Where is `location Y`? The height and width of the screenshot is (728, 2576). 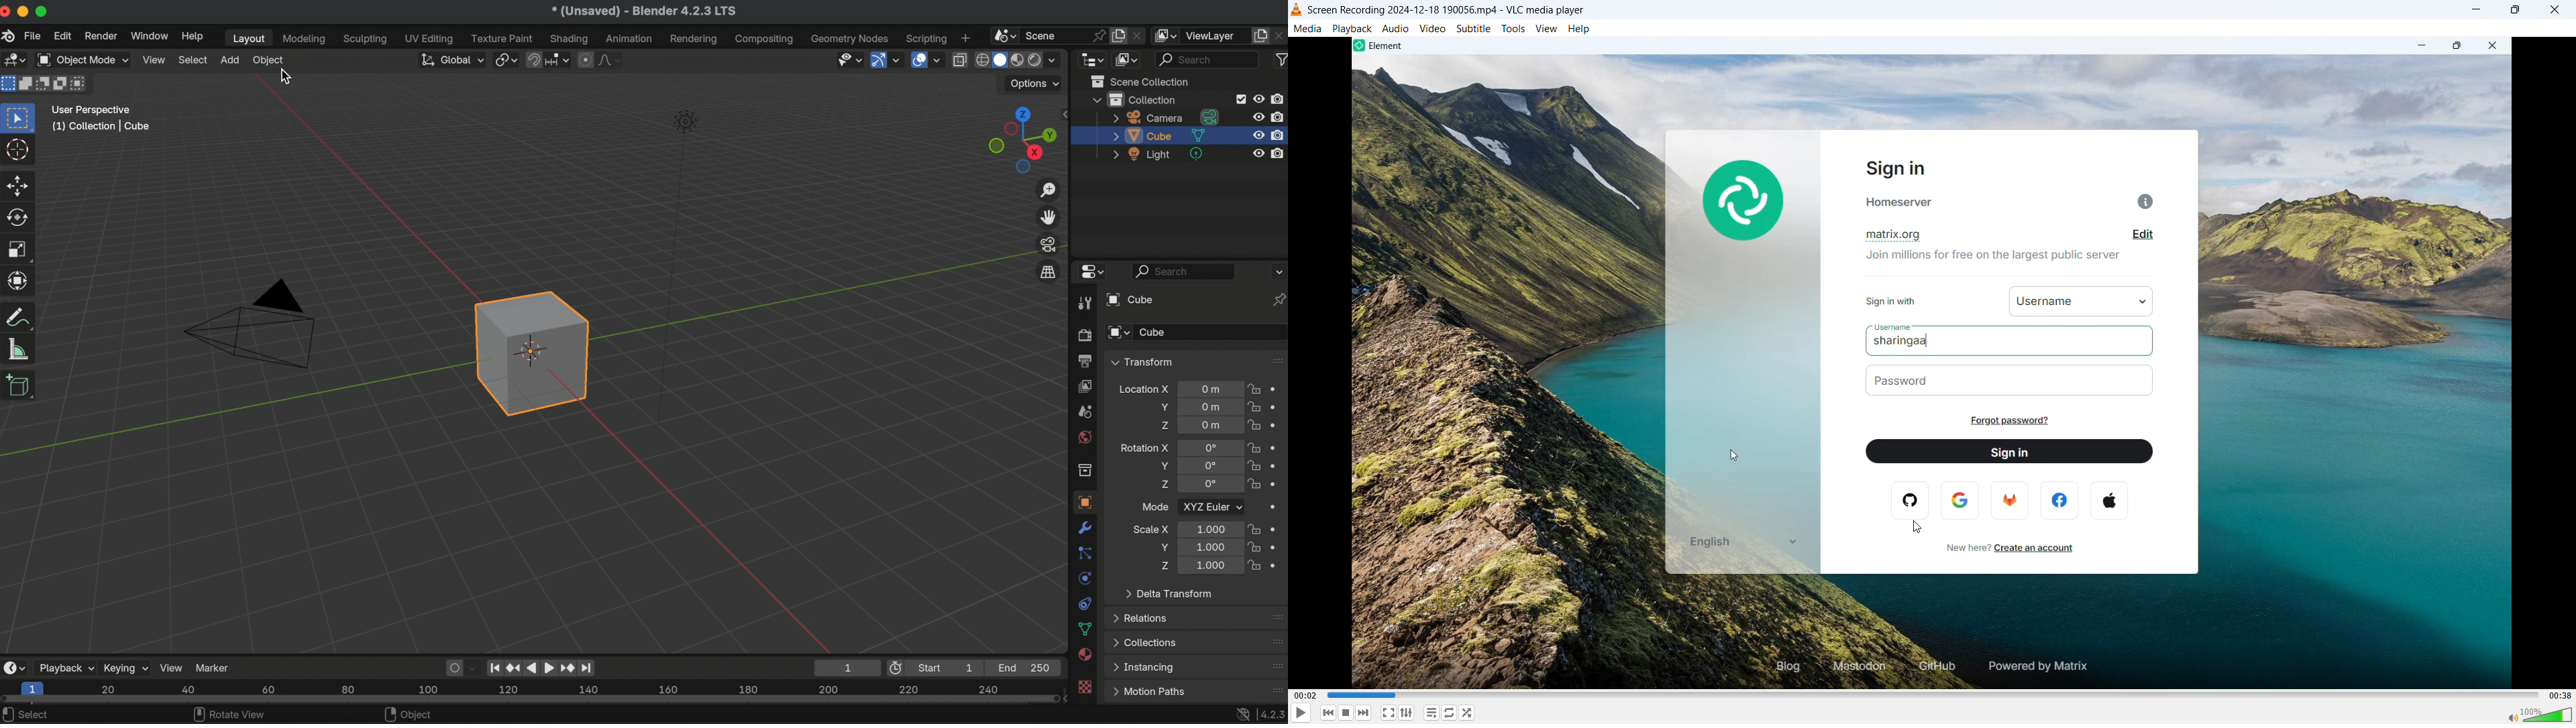
location Y is located at coordinates (1162, 407).